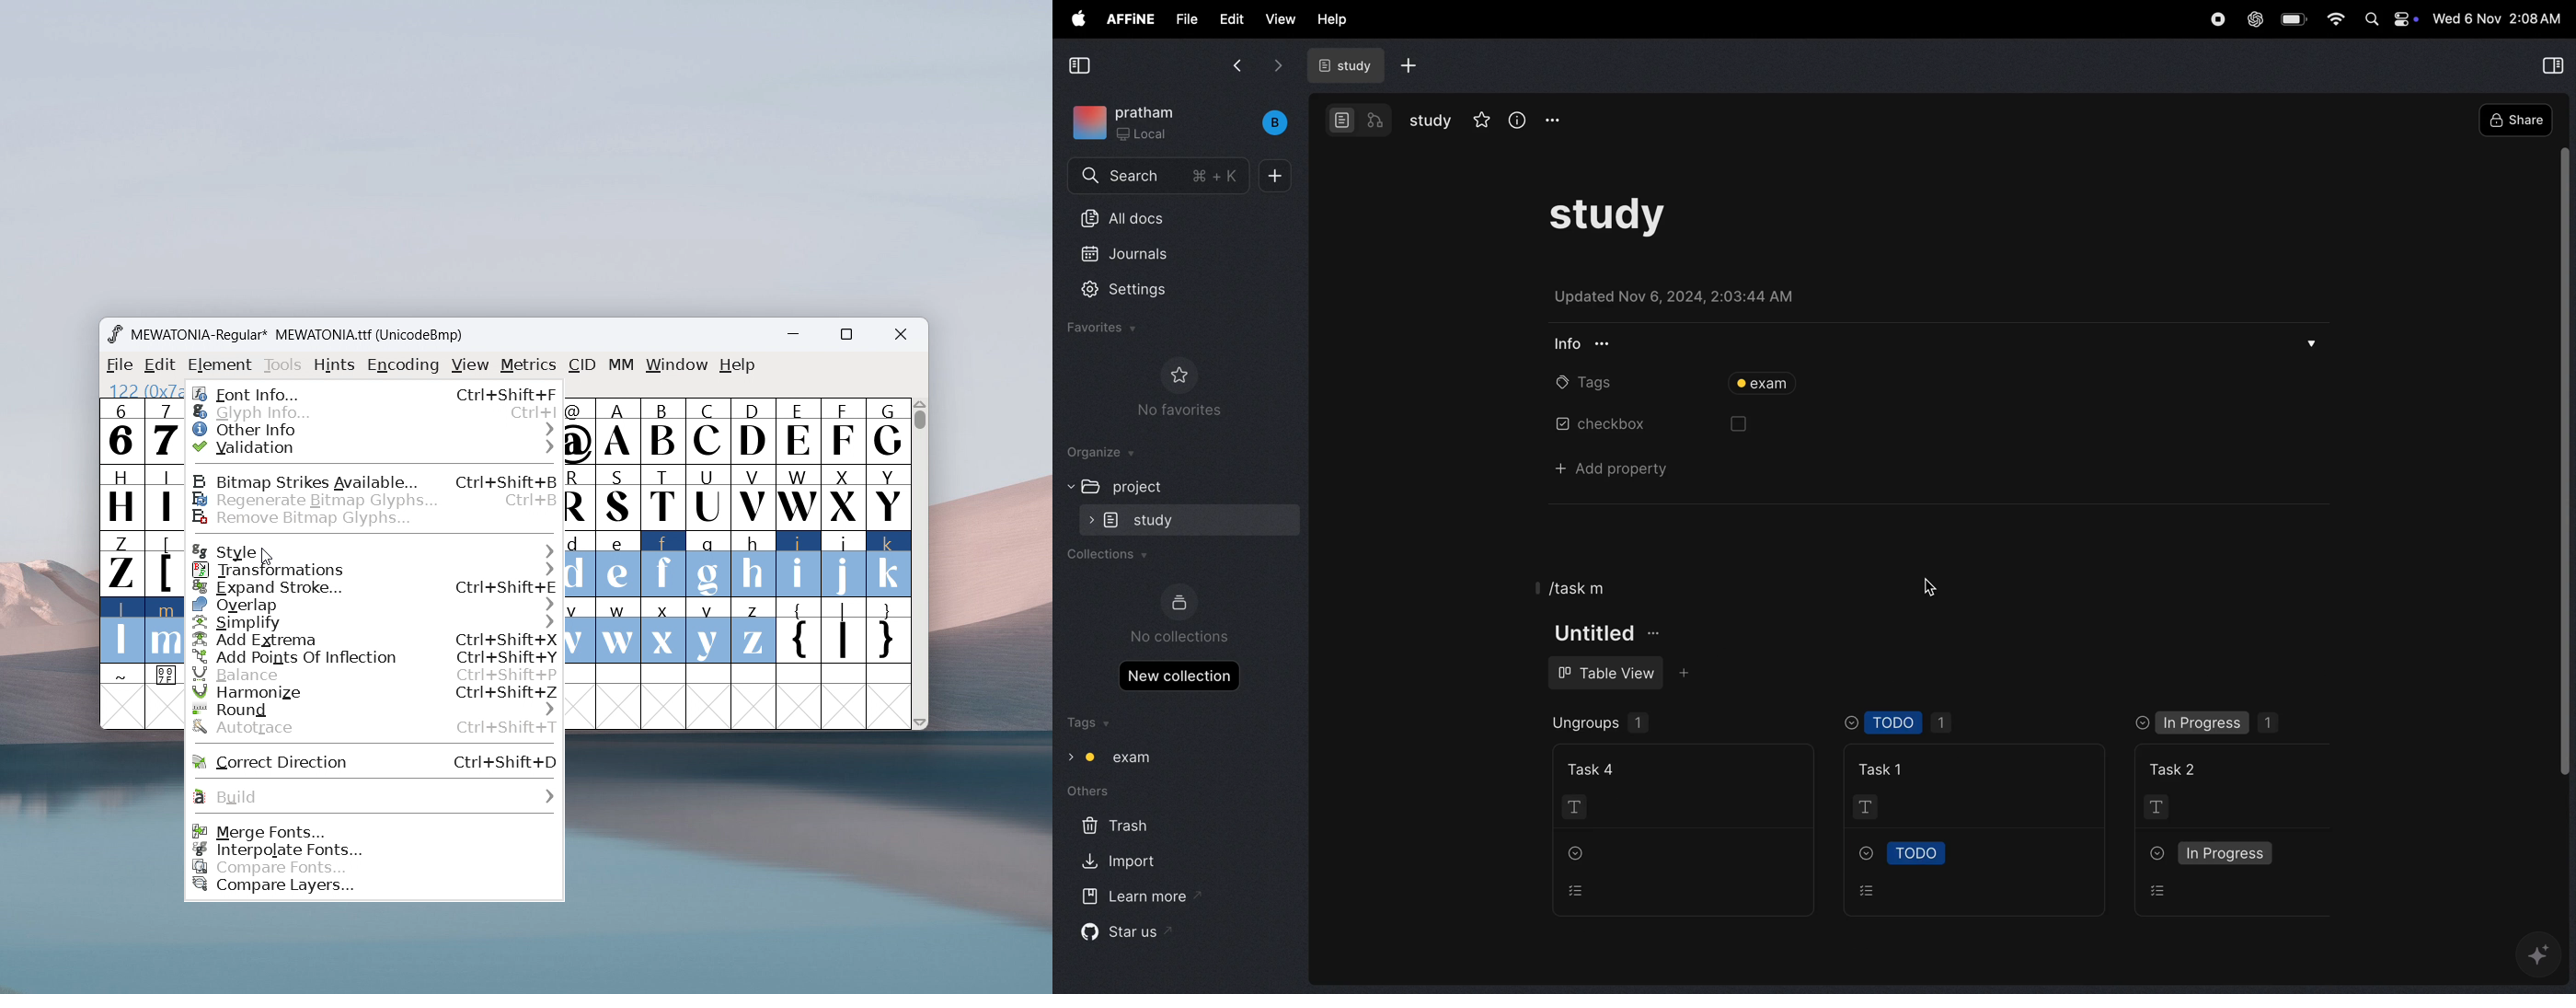  Describe the element at coordinates (581, 432) in the screenshot. I see `@` at that location.